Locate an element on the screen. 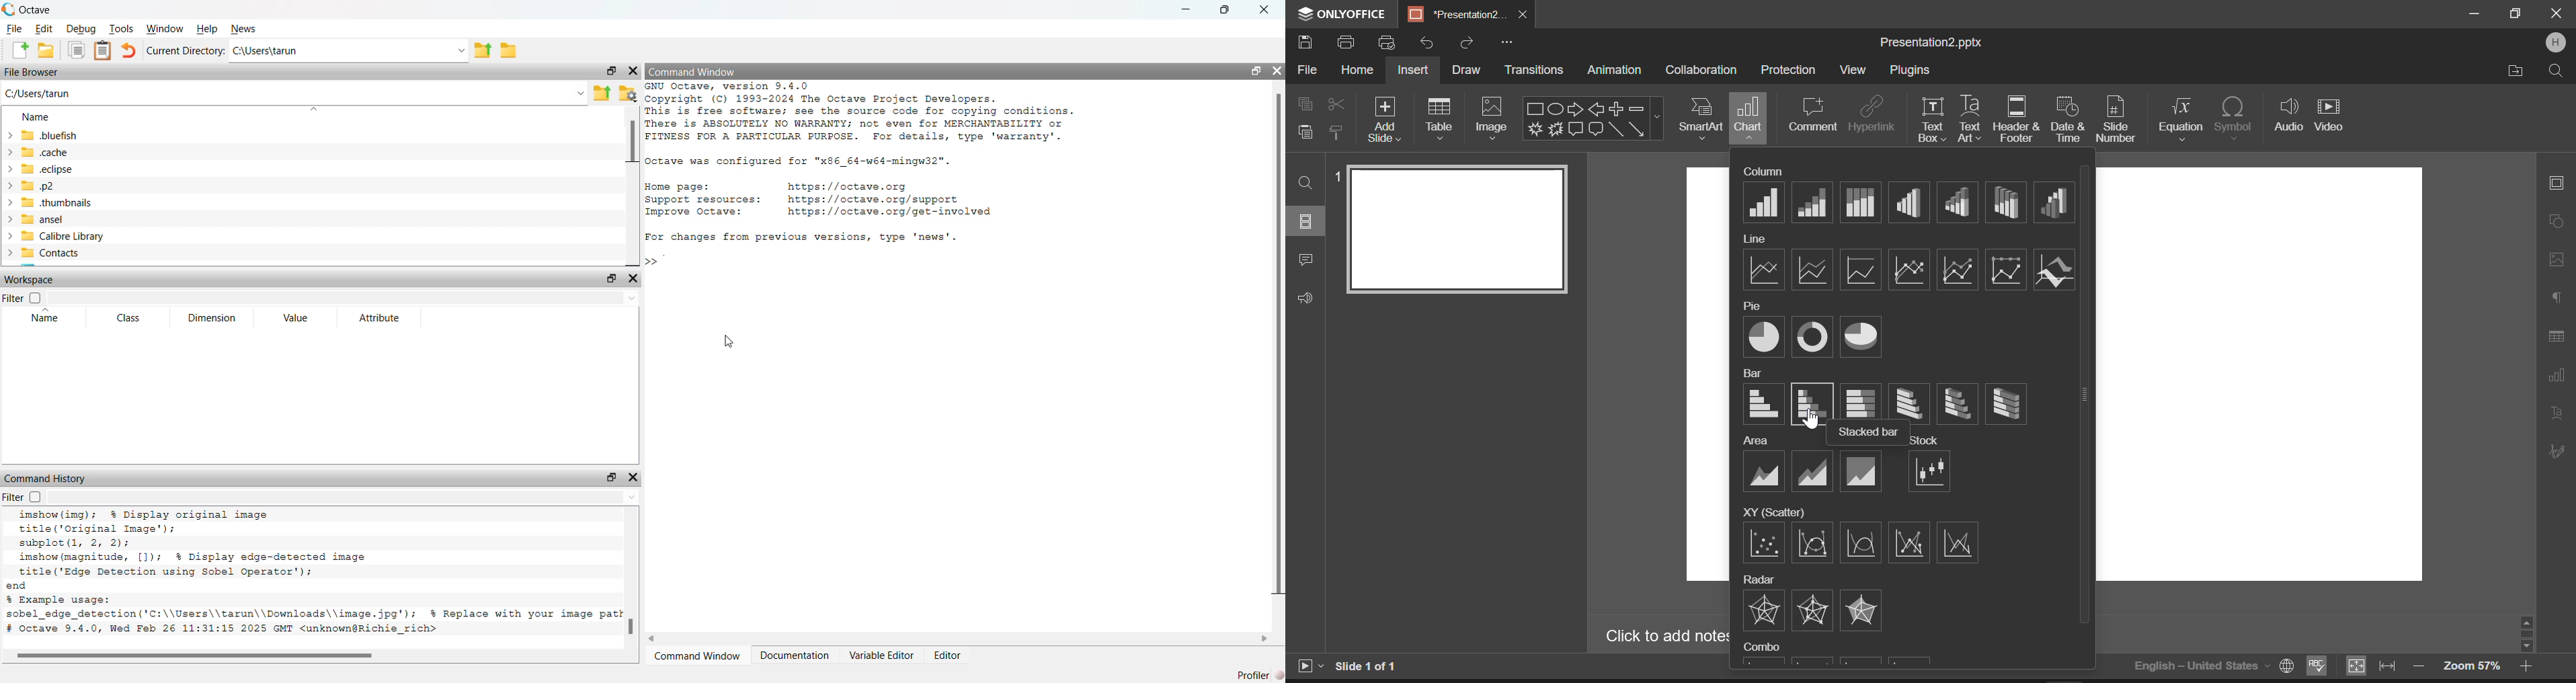 This screenshot has height=700, width=2576. Text Art Settings is located at coordinates (2556, 415).